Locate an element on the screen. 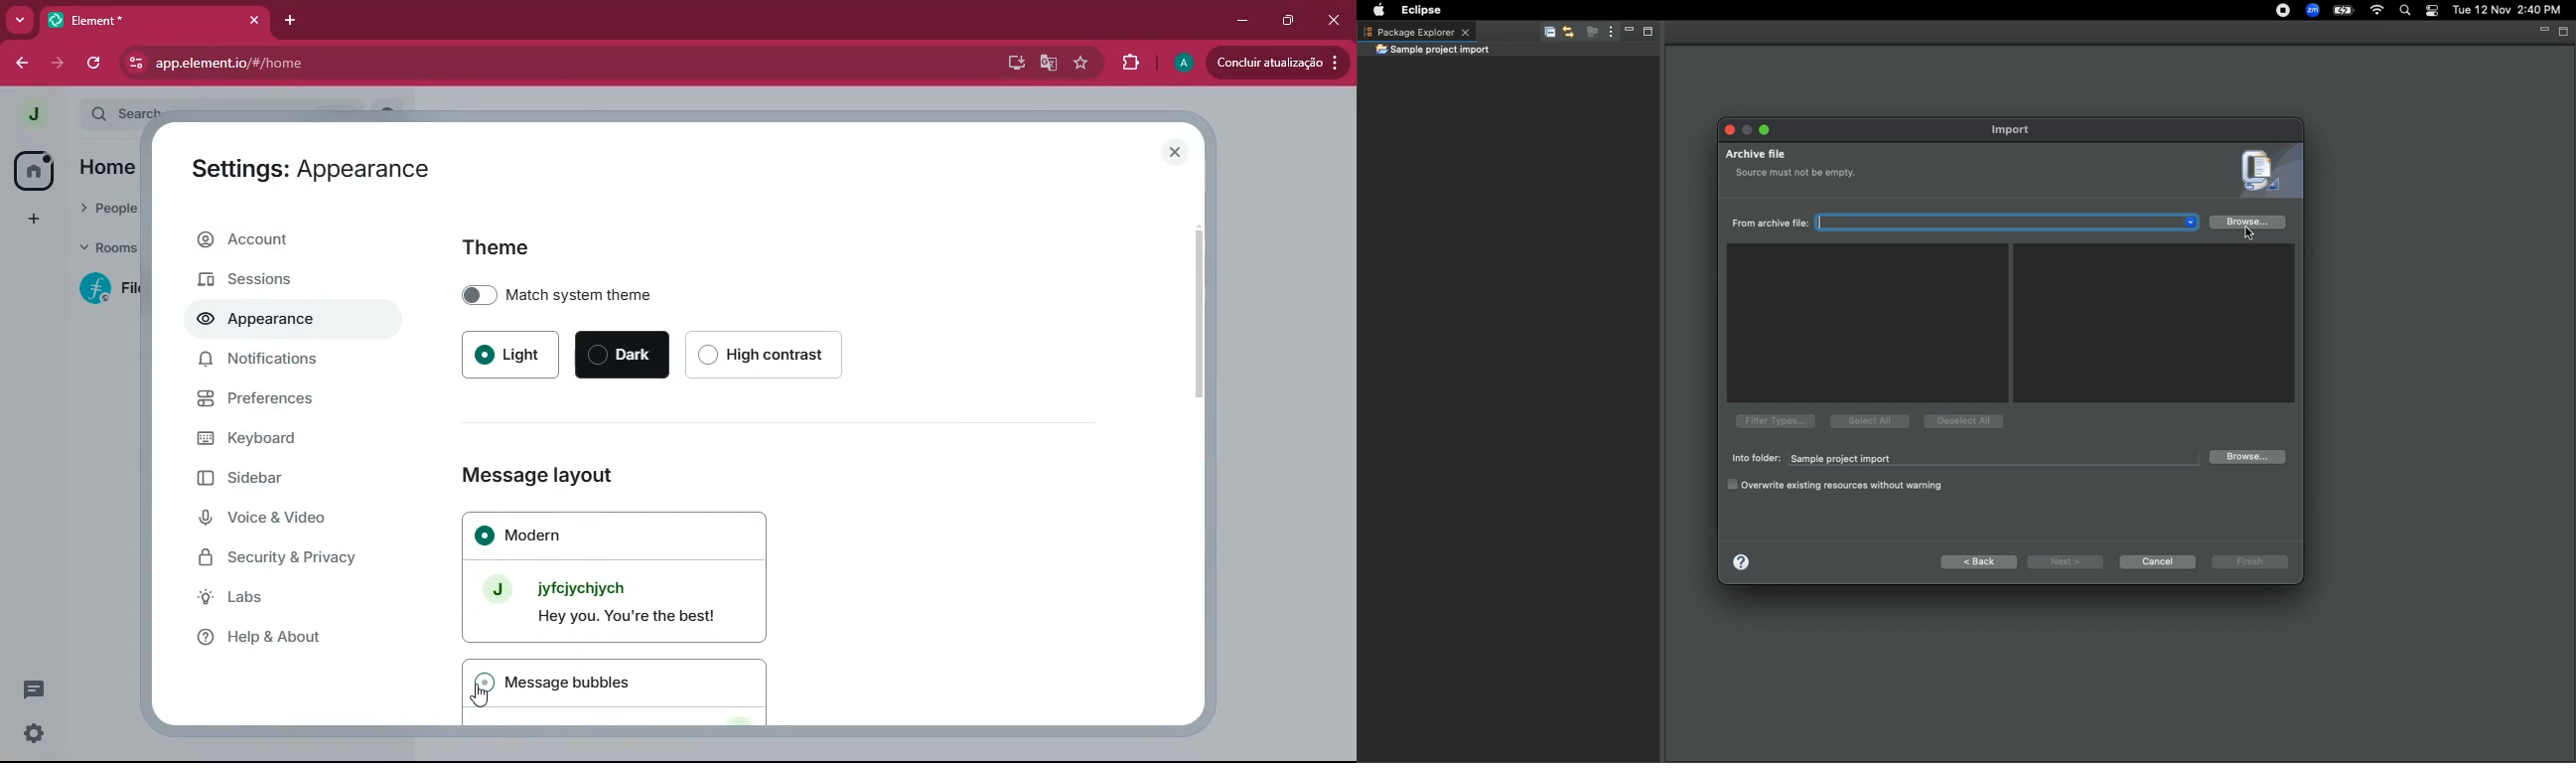  Notifications is located at coordinates (265, 359).